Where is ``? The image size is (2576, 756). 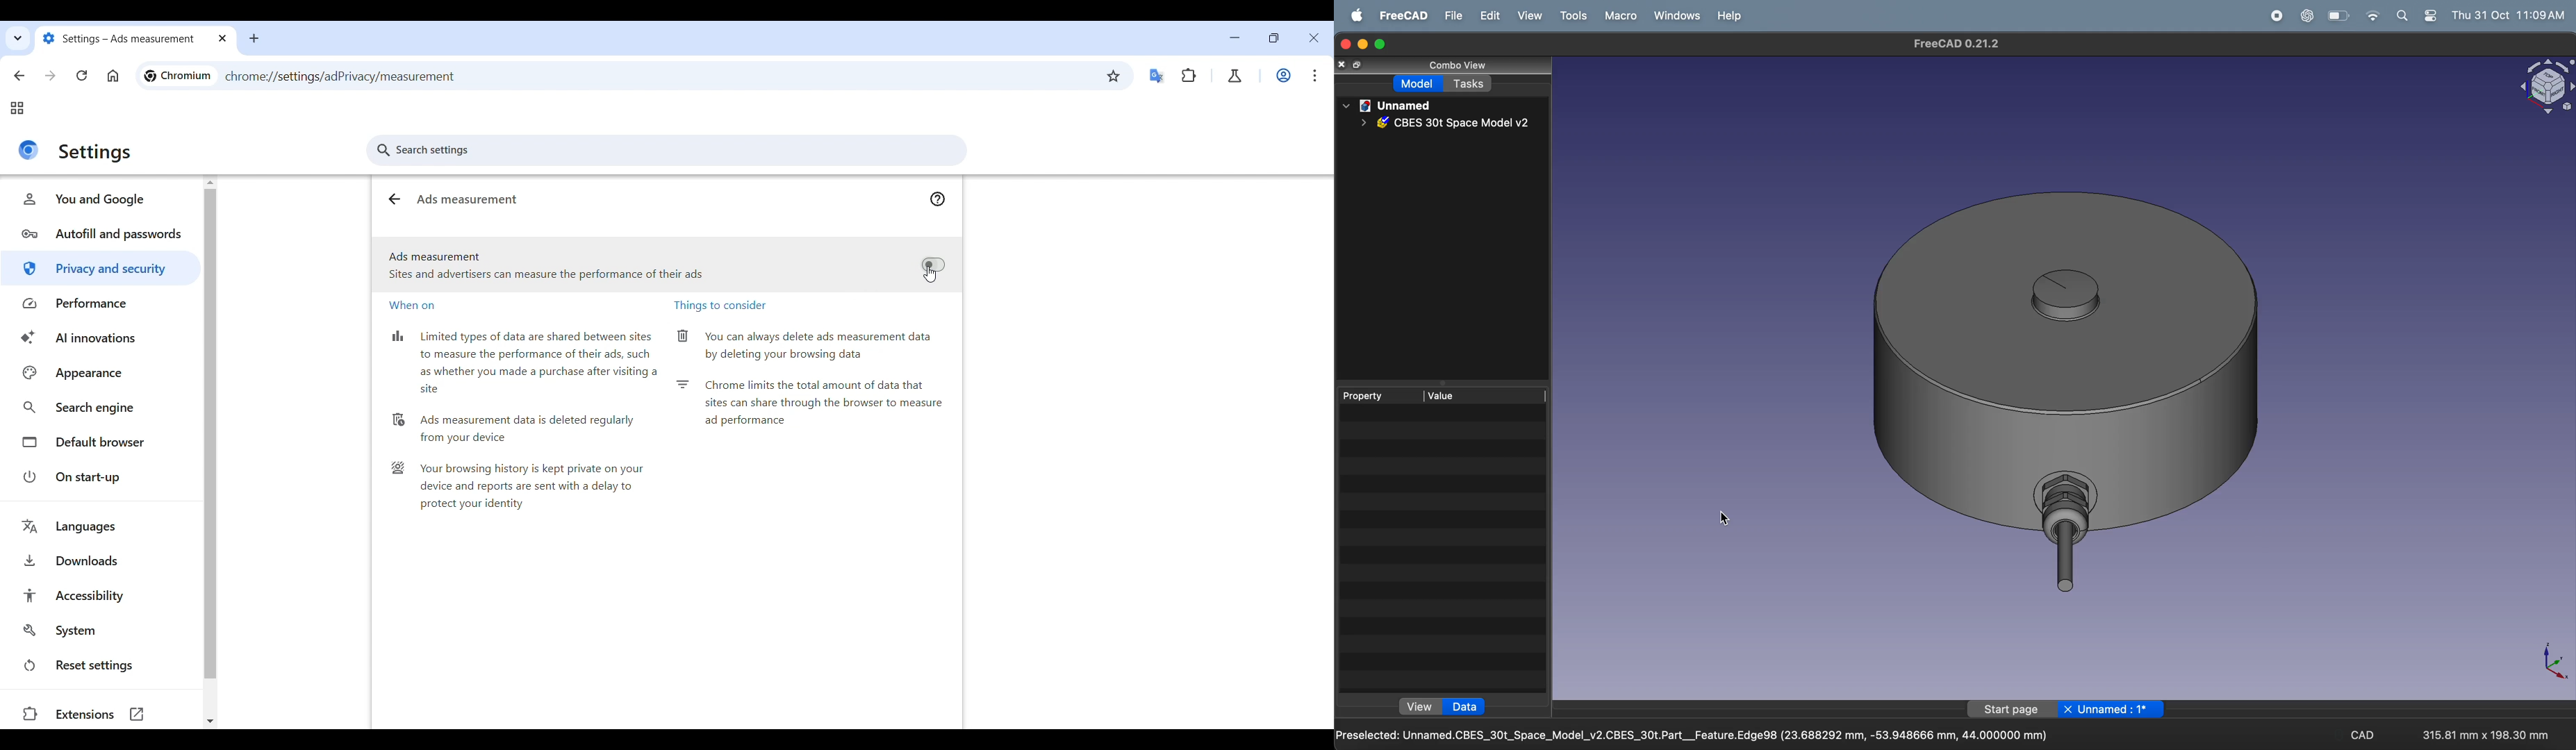  is located at coordinates (2068, 710).